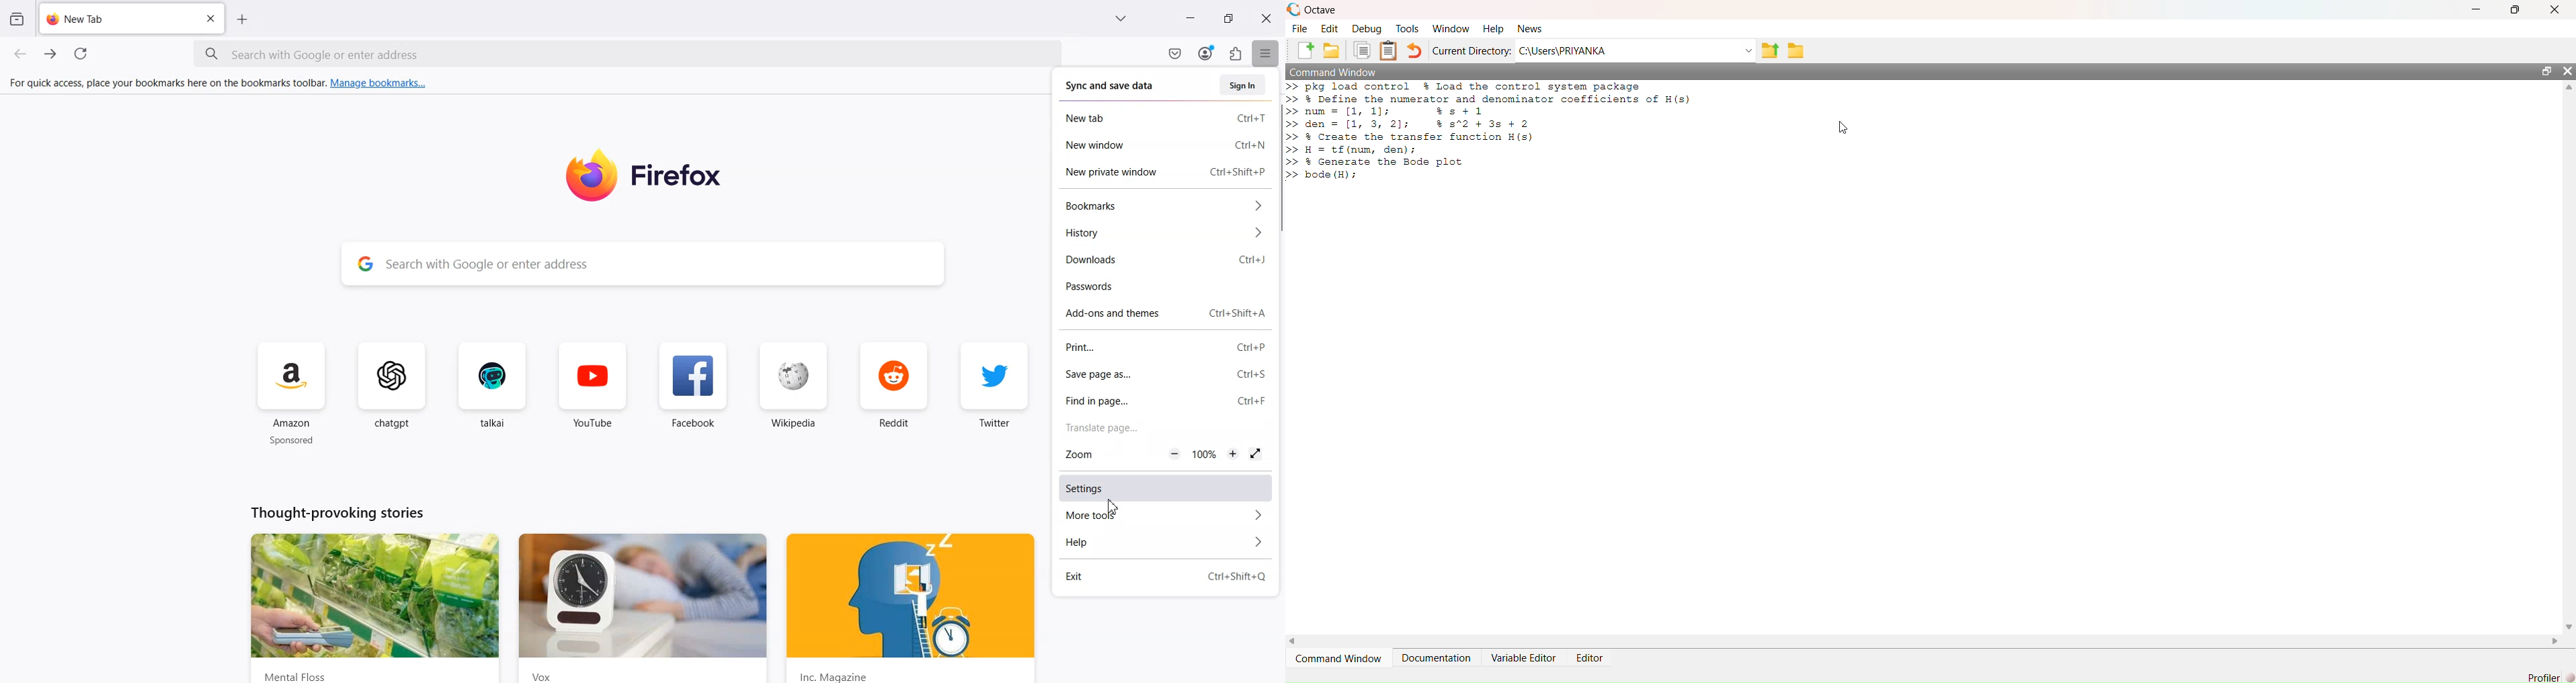 The image size is (2576, 700). Describe the element at coordinates (83, 54) in the screenshot. I see `Refresh` at that location.